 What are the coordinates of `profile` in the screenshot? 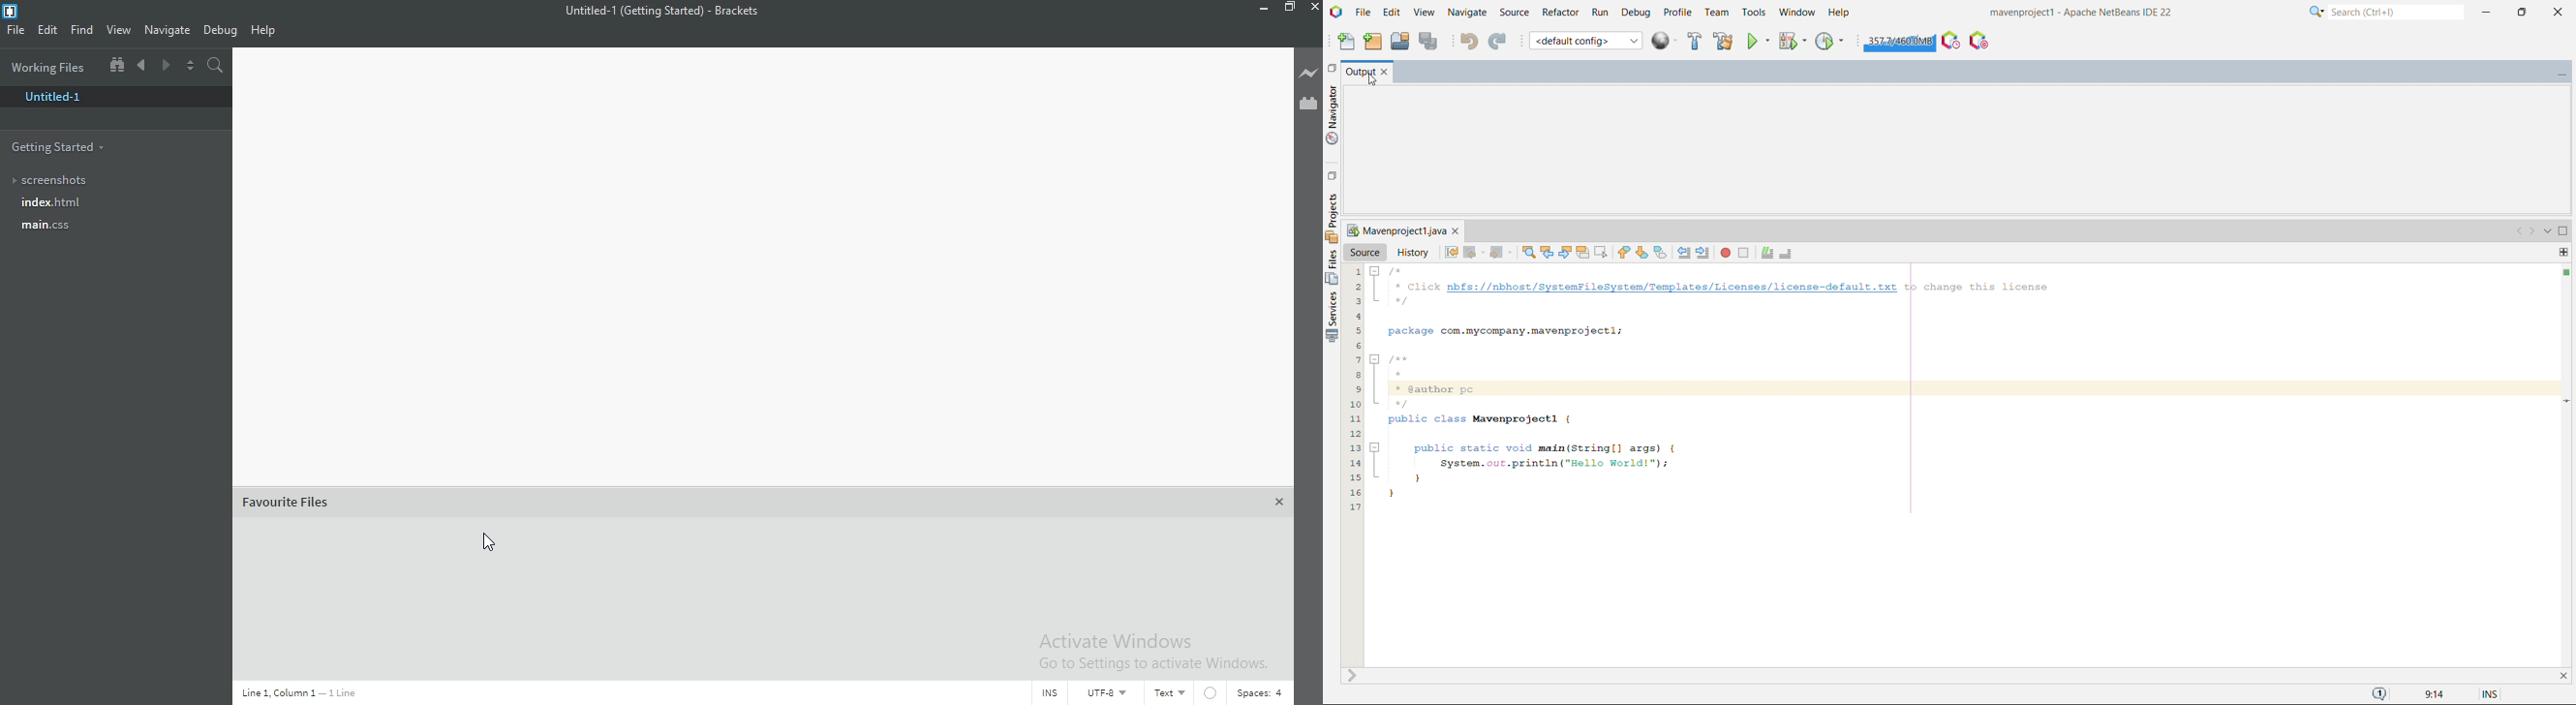 It's located at (1677, 13).